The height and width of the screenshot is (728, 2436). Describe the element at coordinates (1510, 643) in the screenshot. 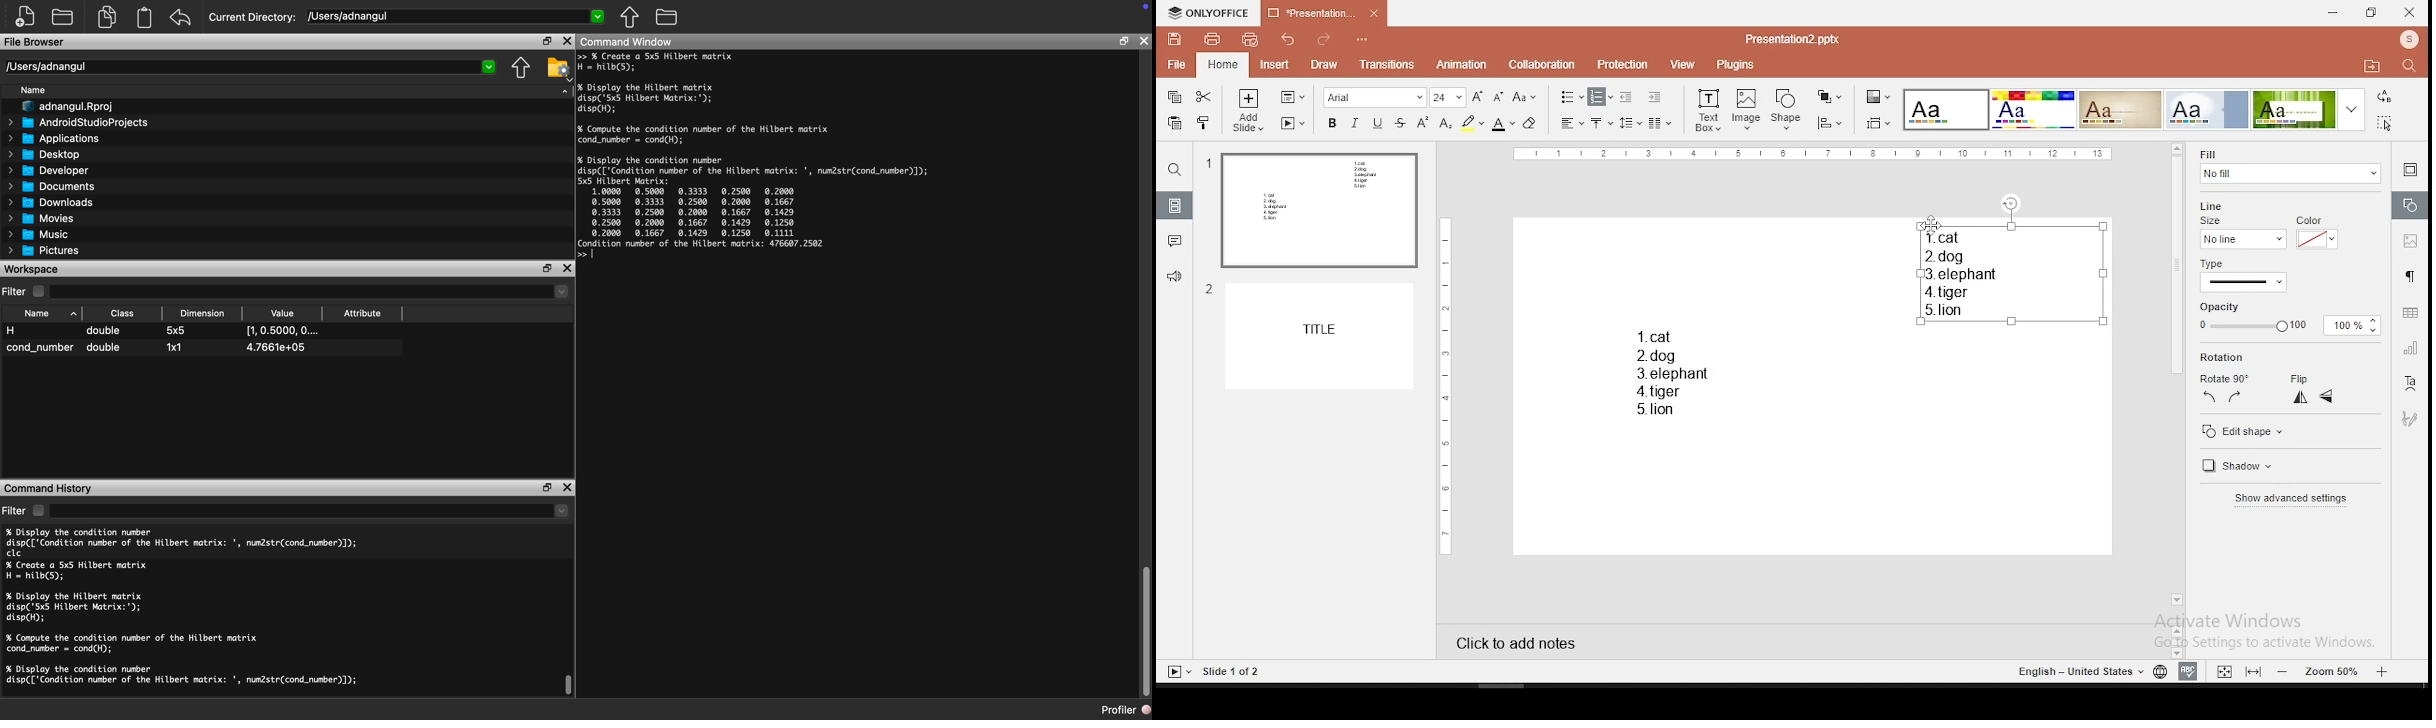

I see `click to add notes` at that location.